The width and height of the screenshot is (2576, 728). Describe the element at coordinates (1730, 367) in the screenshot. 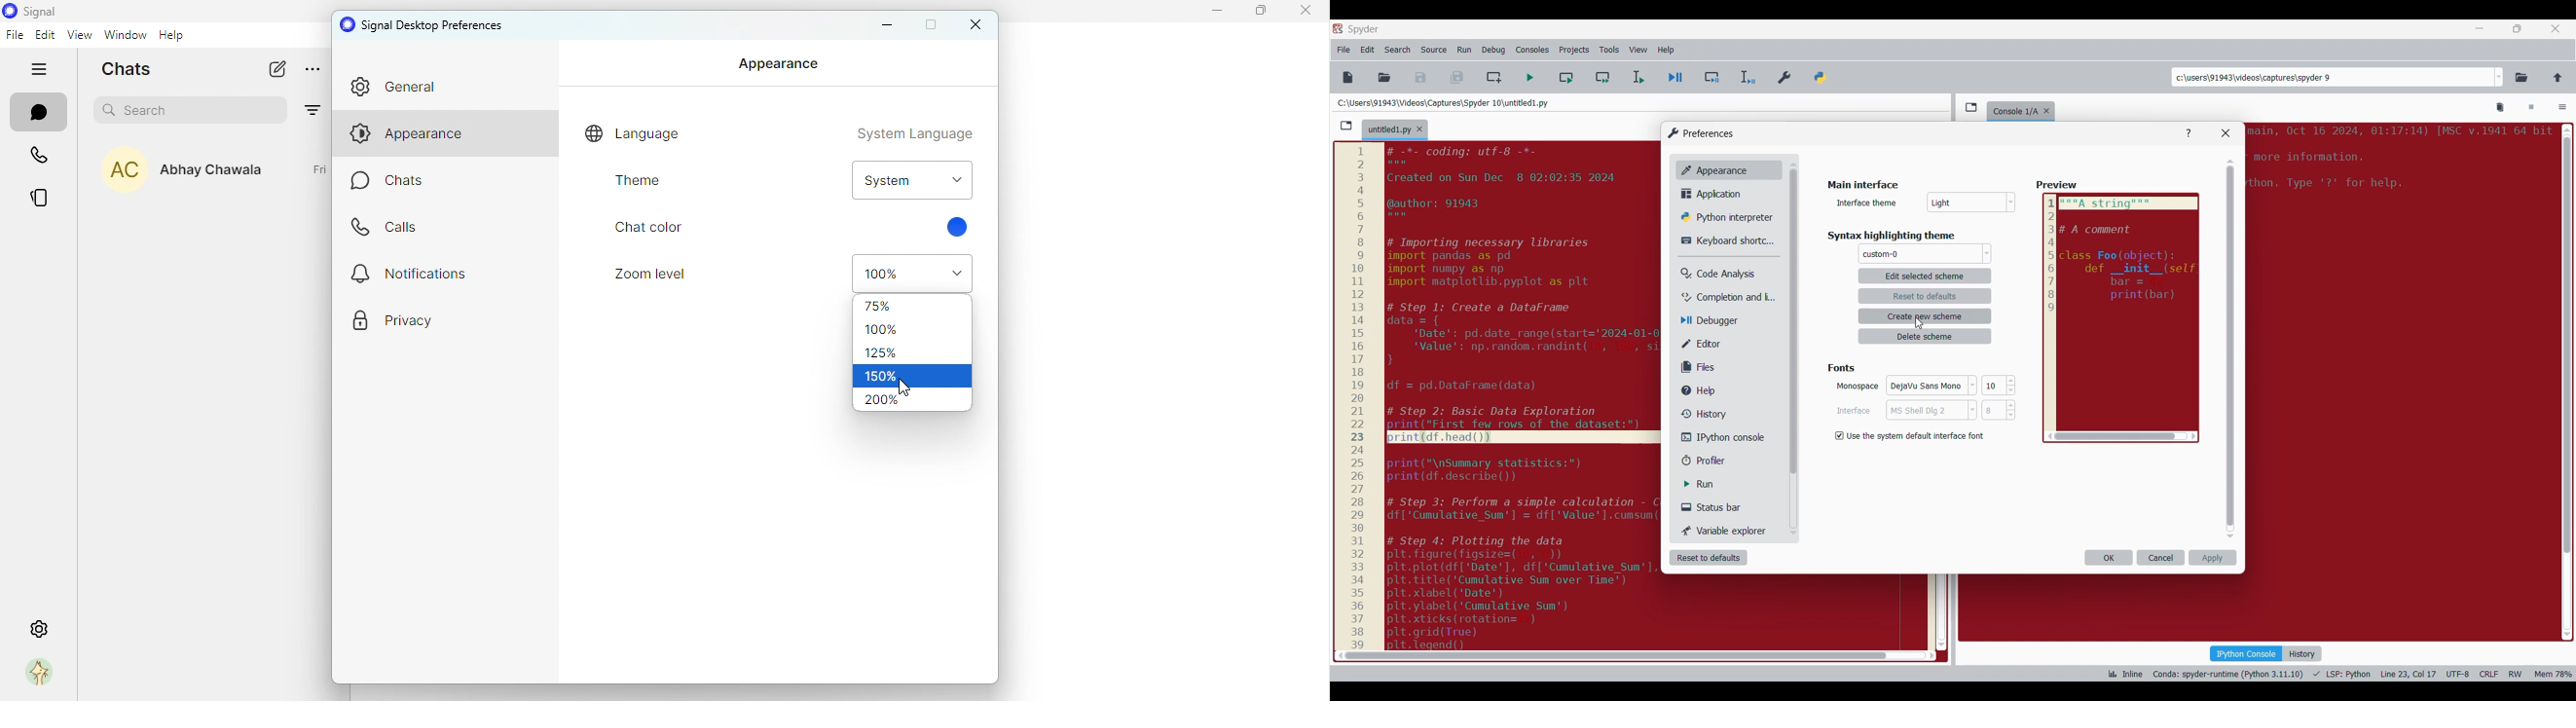

I see `Files` at that location.